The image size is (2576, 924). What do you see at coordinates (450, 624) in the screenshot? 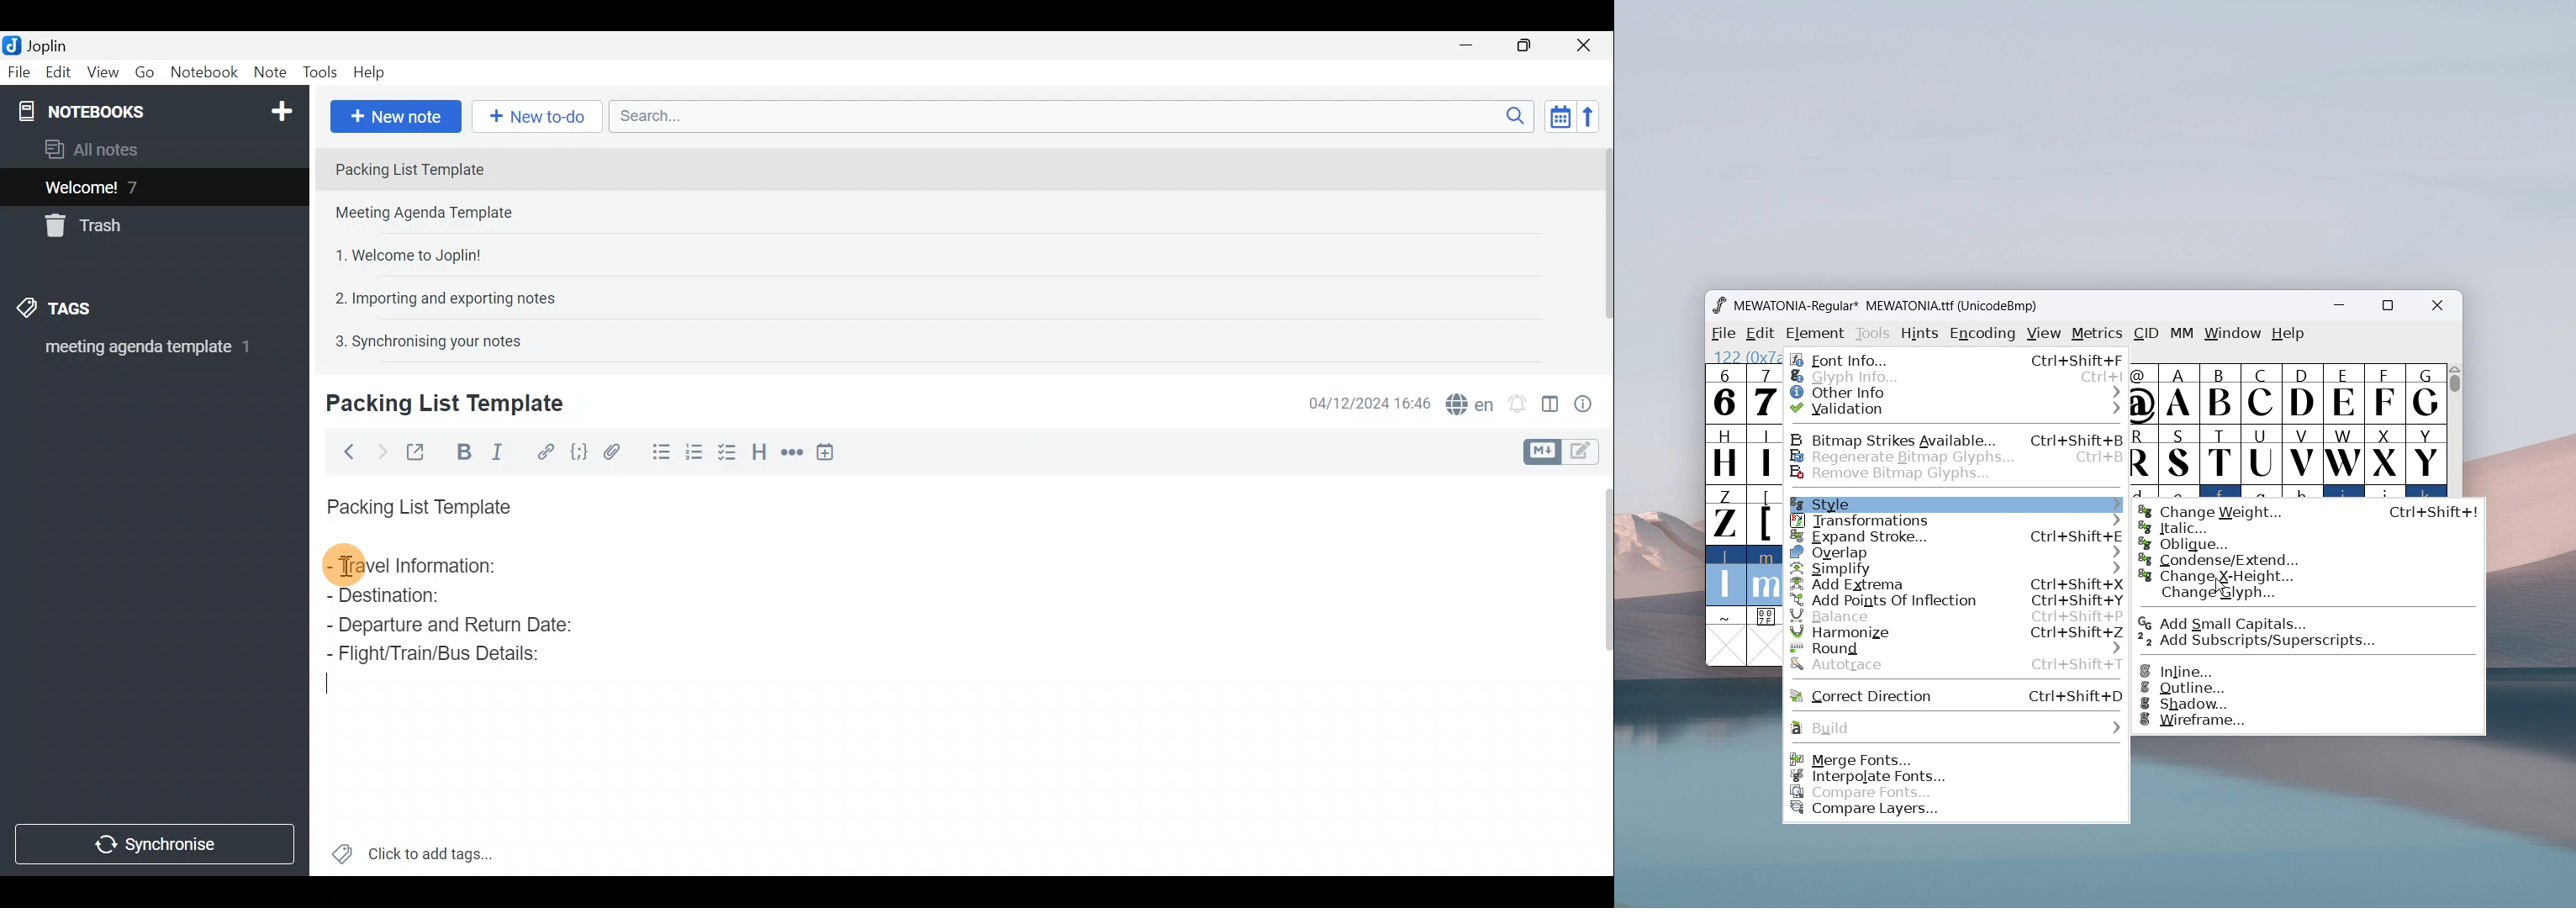
I see `Departure and Return Date:` at bounding box center [450, 624].